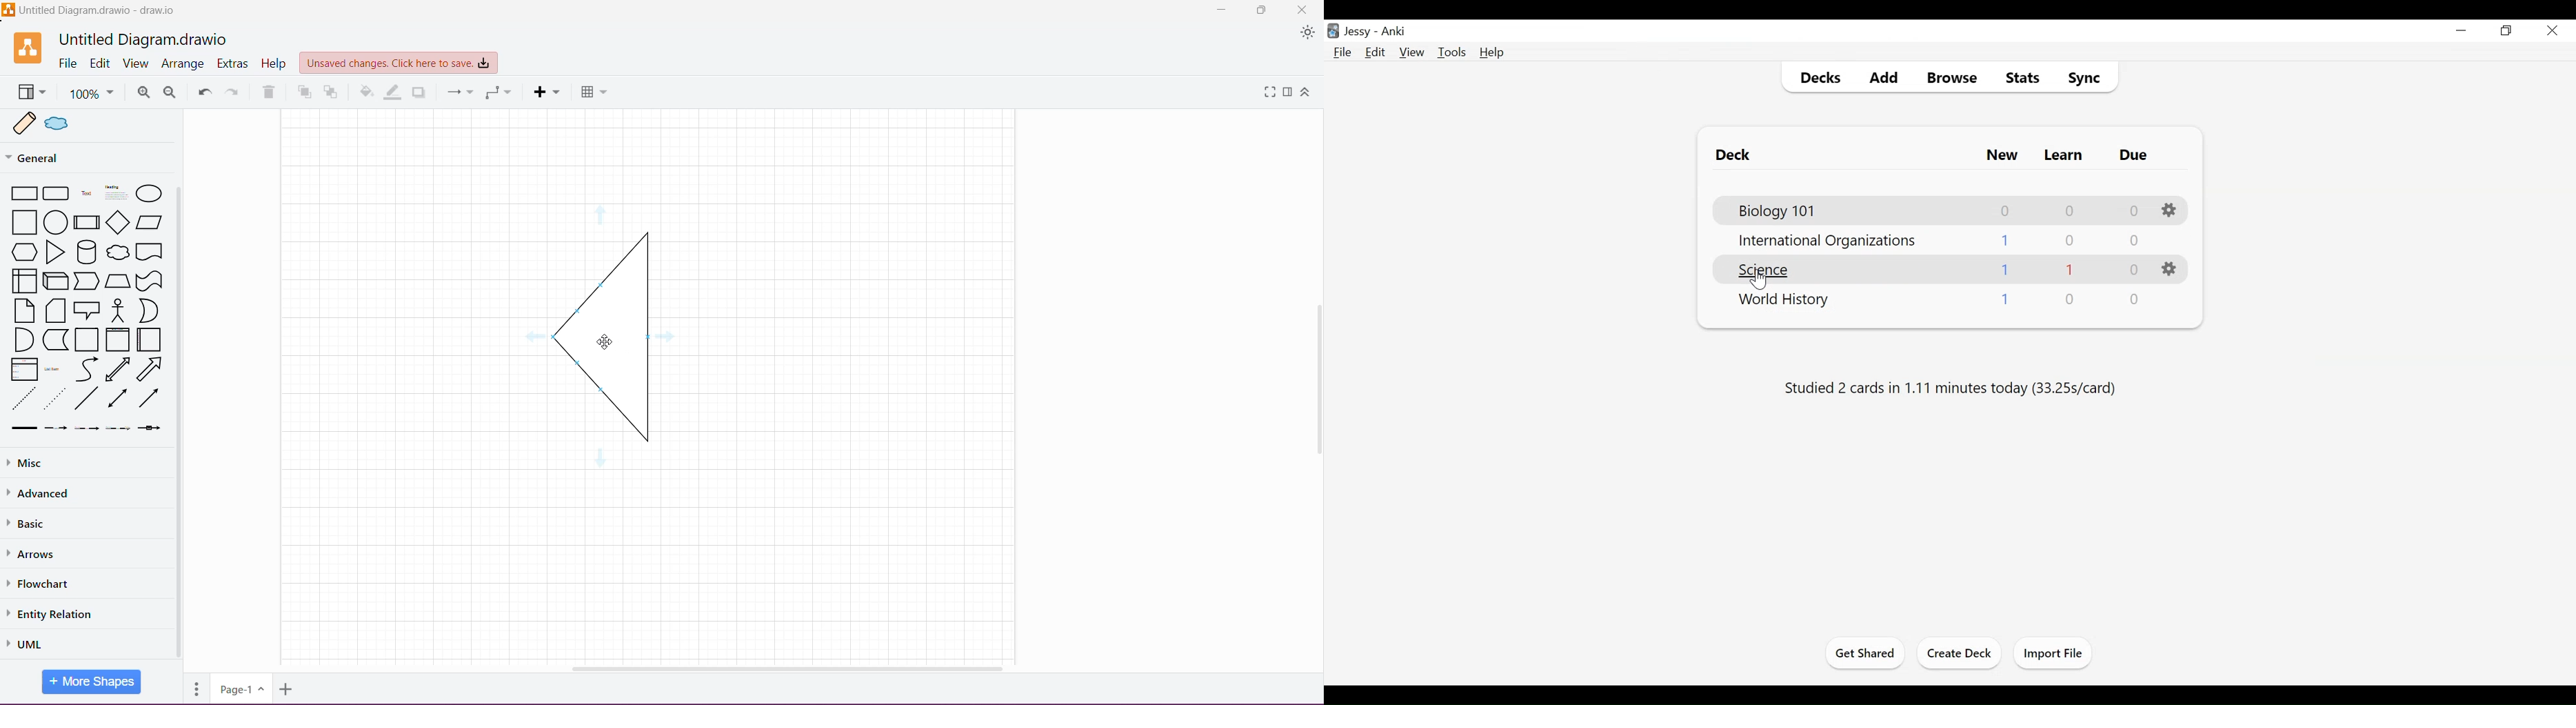  What do you see at coordinates (594, 93) in the screenshot?
I see `Table` at bounding box center [594, 93].